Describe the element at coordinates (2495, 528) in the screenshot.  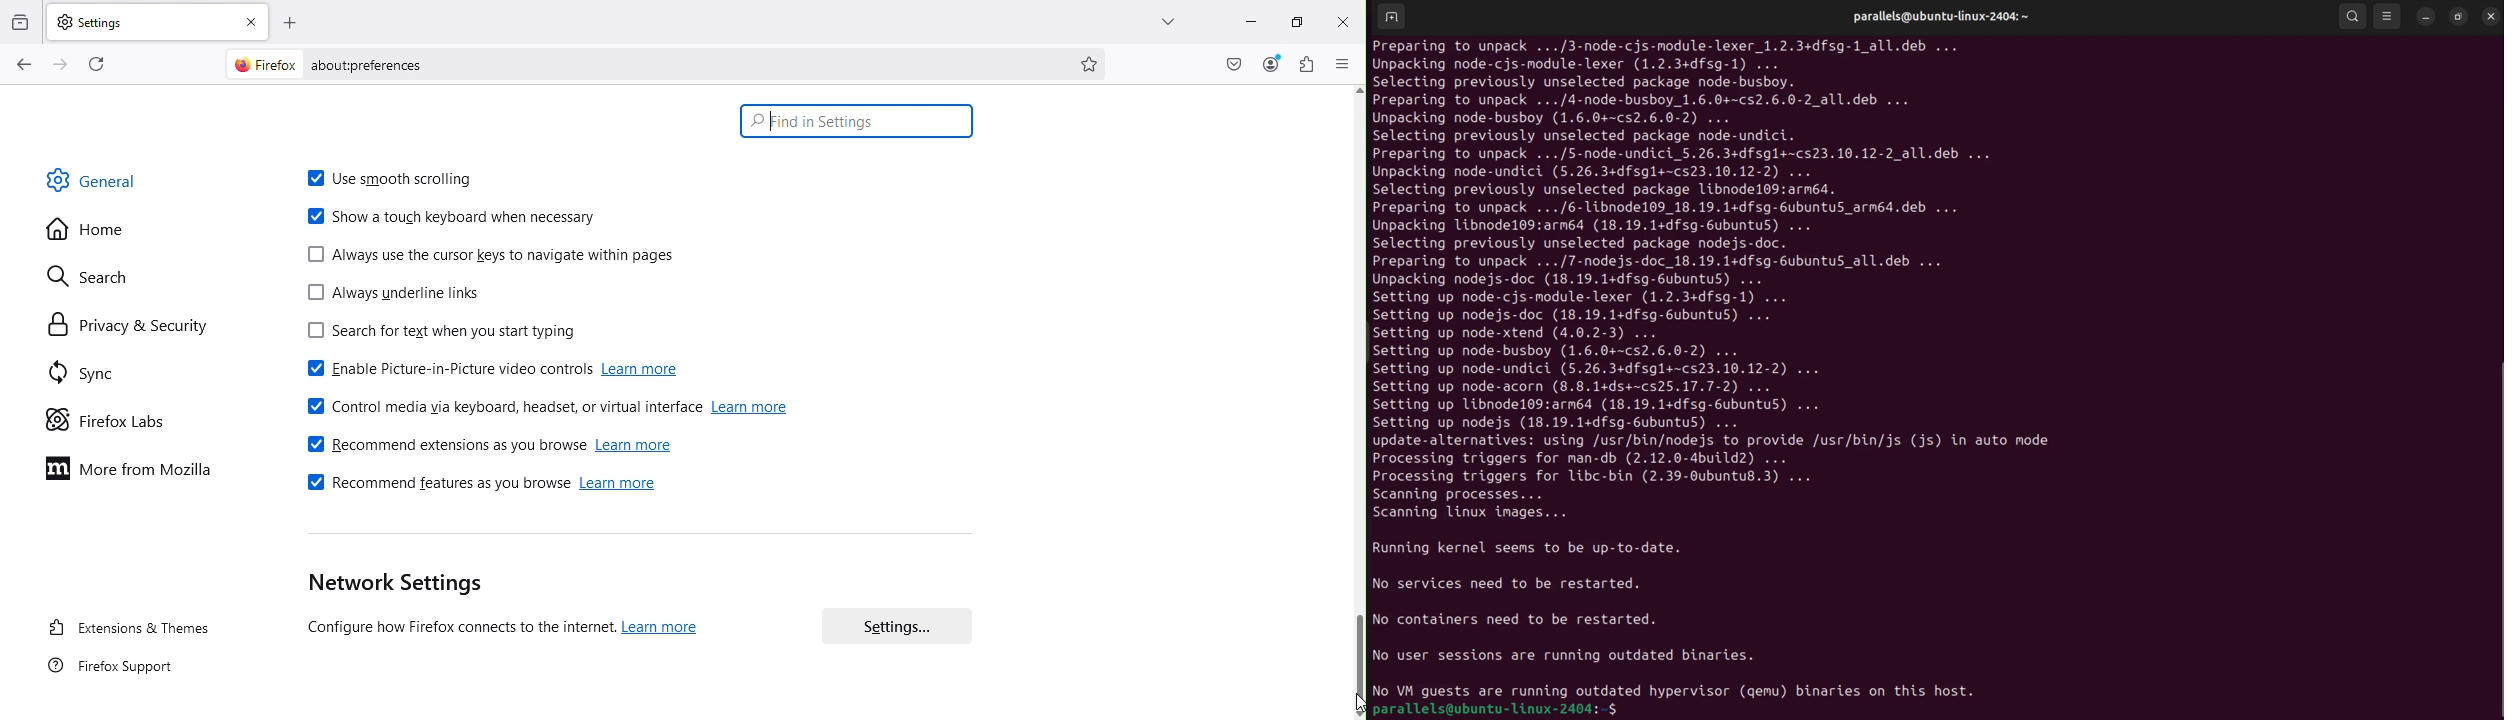
I see `Scroll bar` at that location.